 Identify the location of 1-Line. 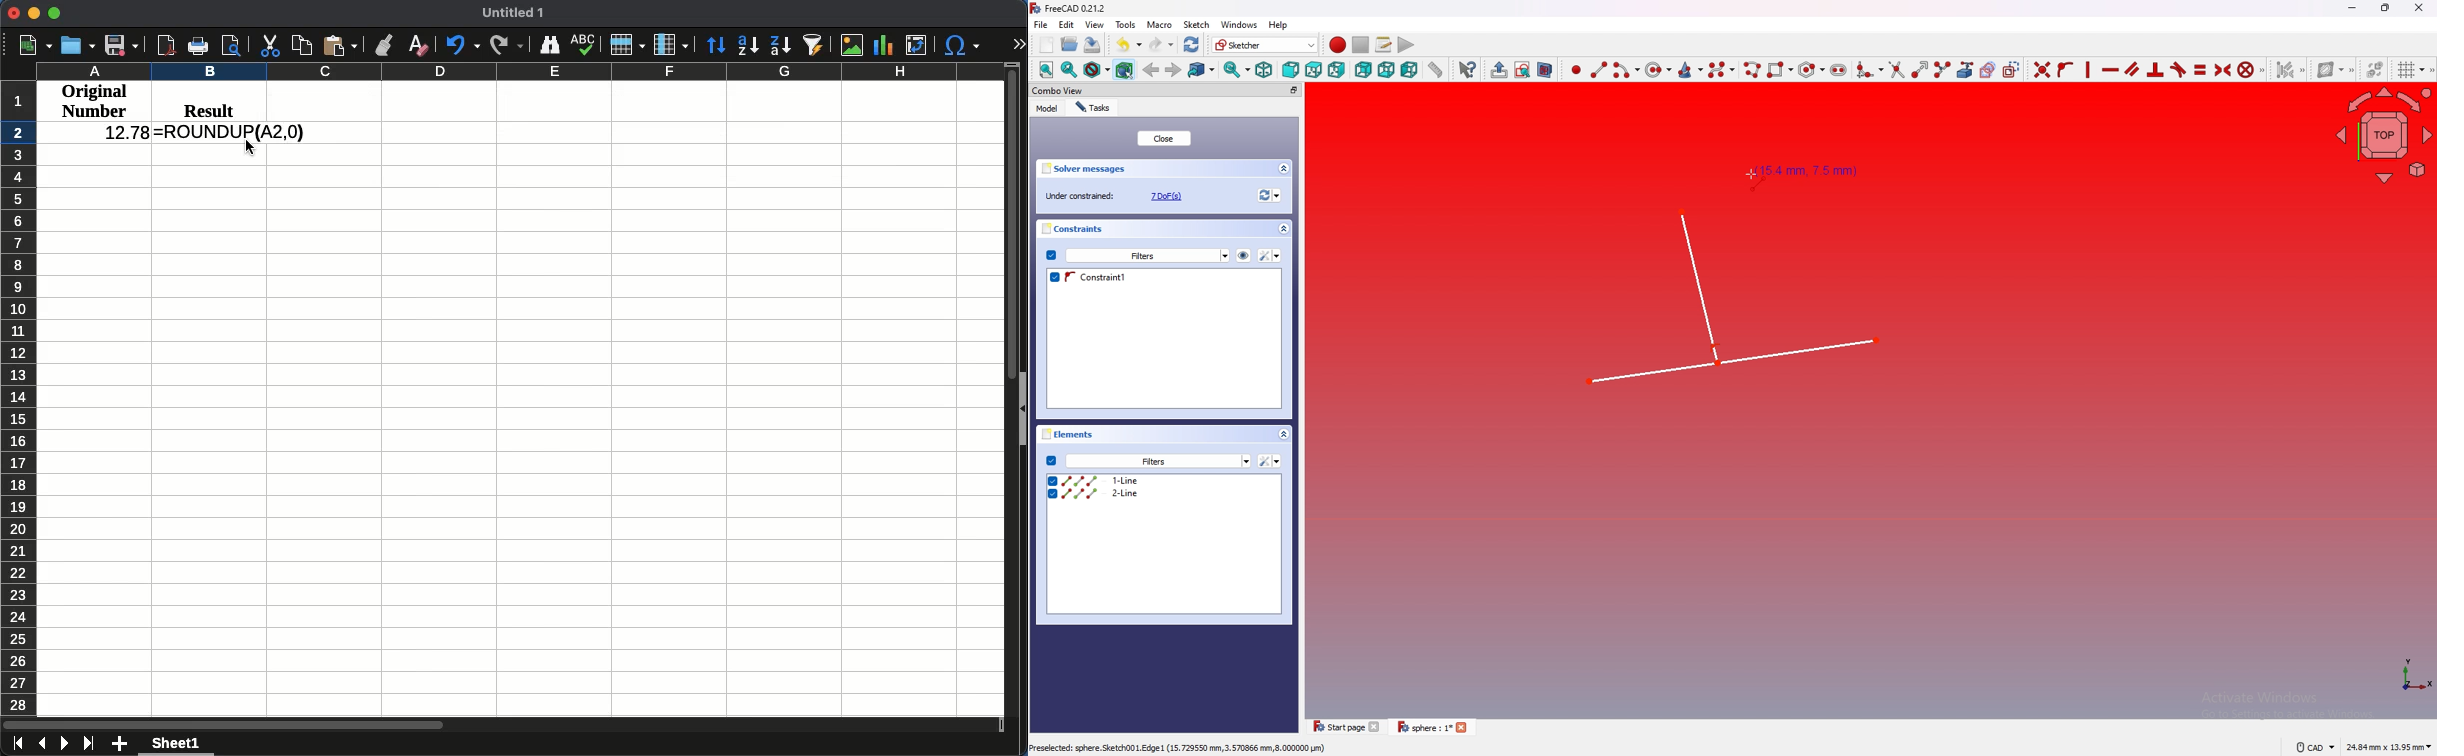
(1163, 479).